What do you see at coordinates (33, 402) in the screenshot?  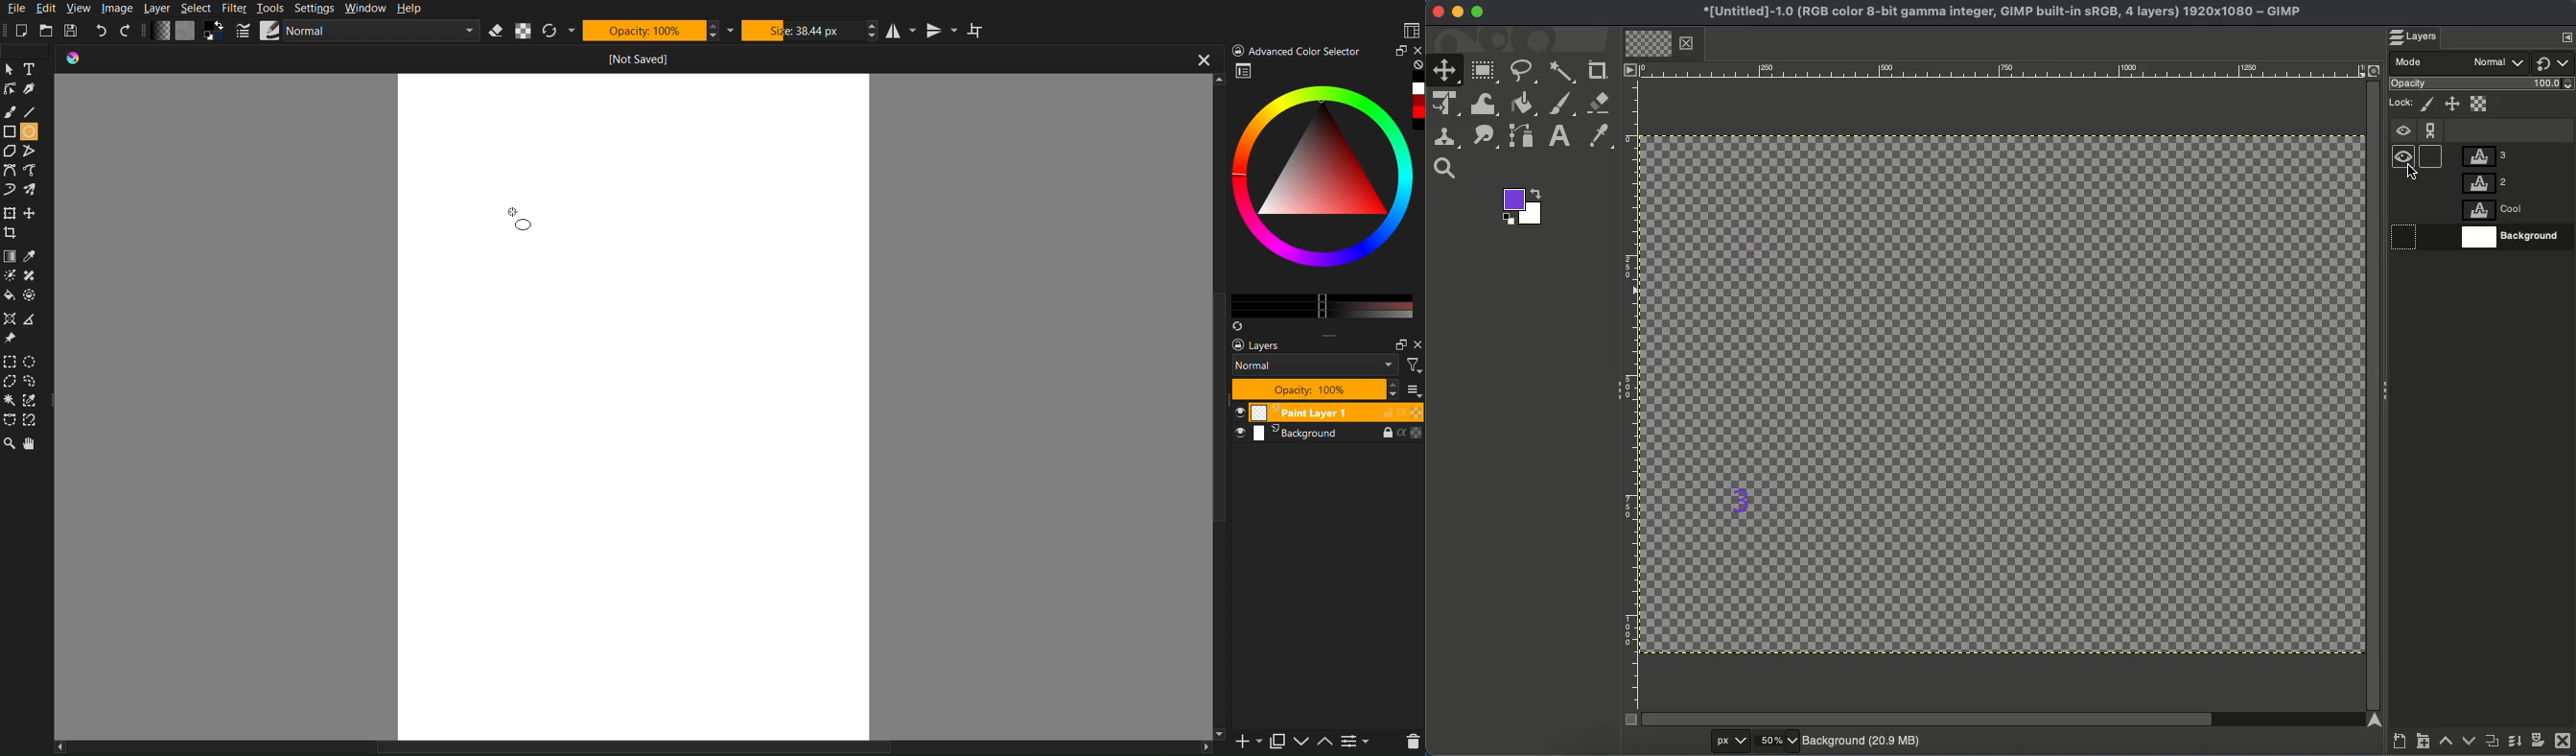 I see `Selction dropper` at bounding box center [33, 402].